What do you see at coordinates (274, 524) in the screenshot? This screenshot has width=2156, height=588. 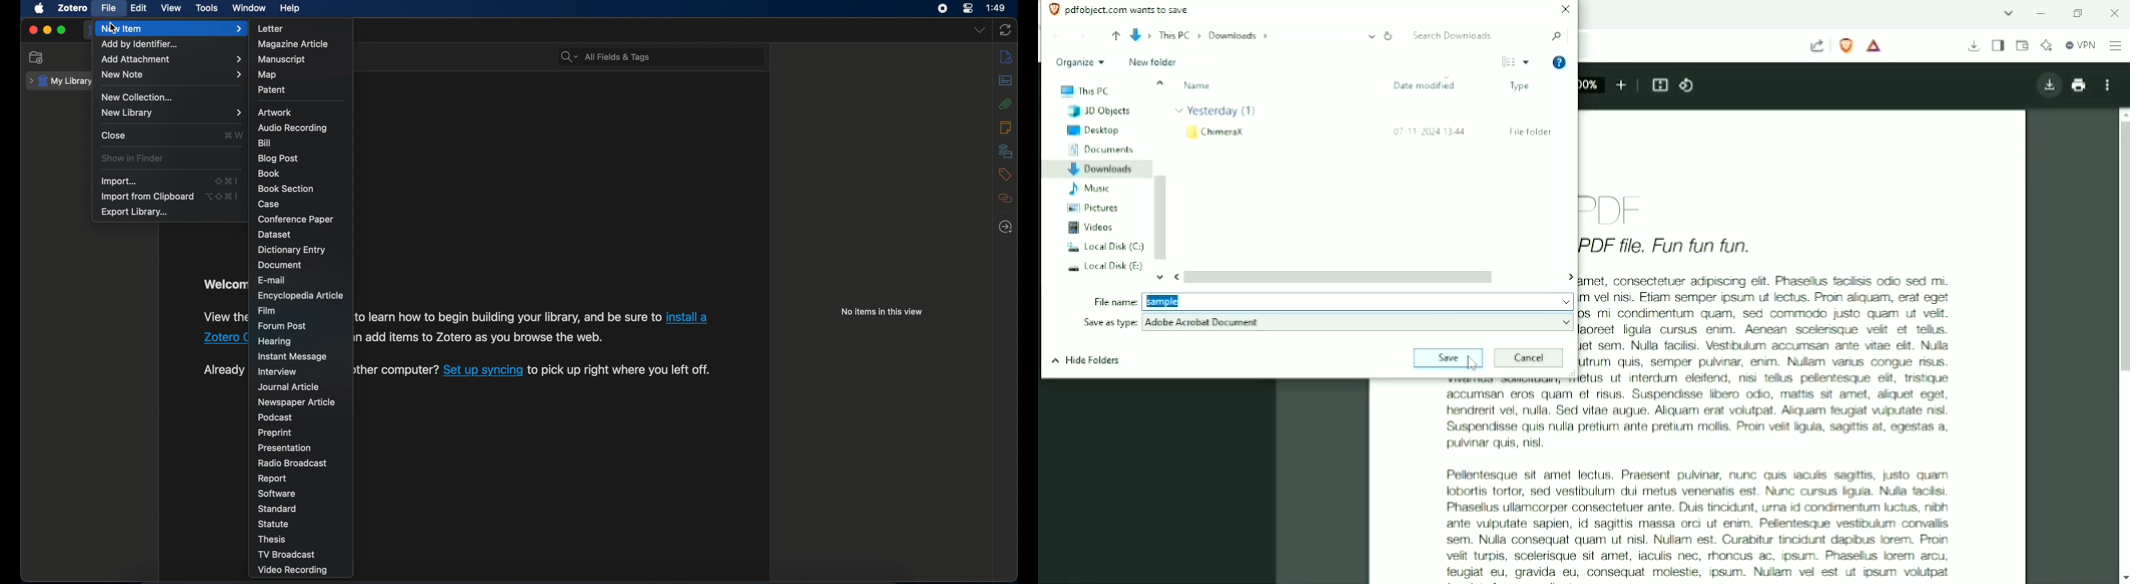 I see `statue` at bounding box center [274, 524].